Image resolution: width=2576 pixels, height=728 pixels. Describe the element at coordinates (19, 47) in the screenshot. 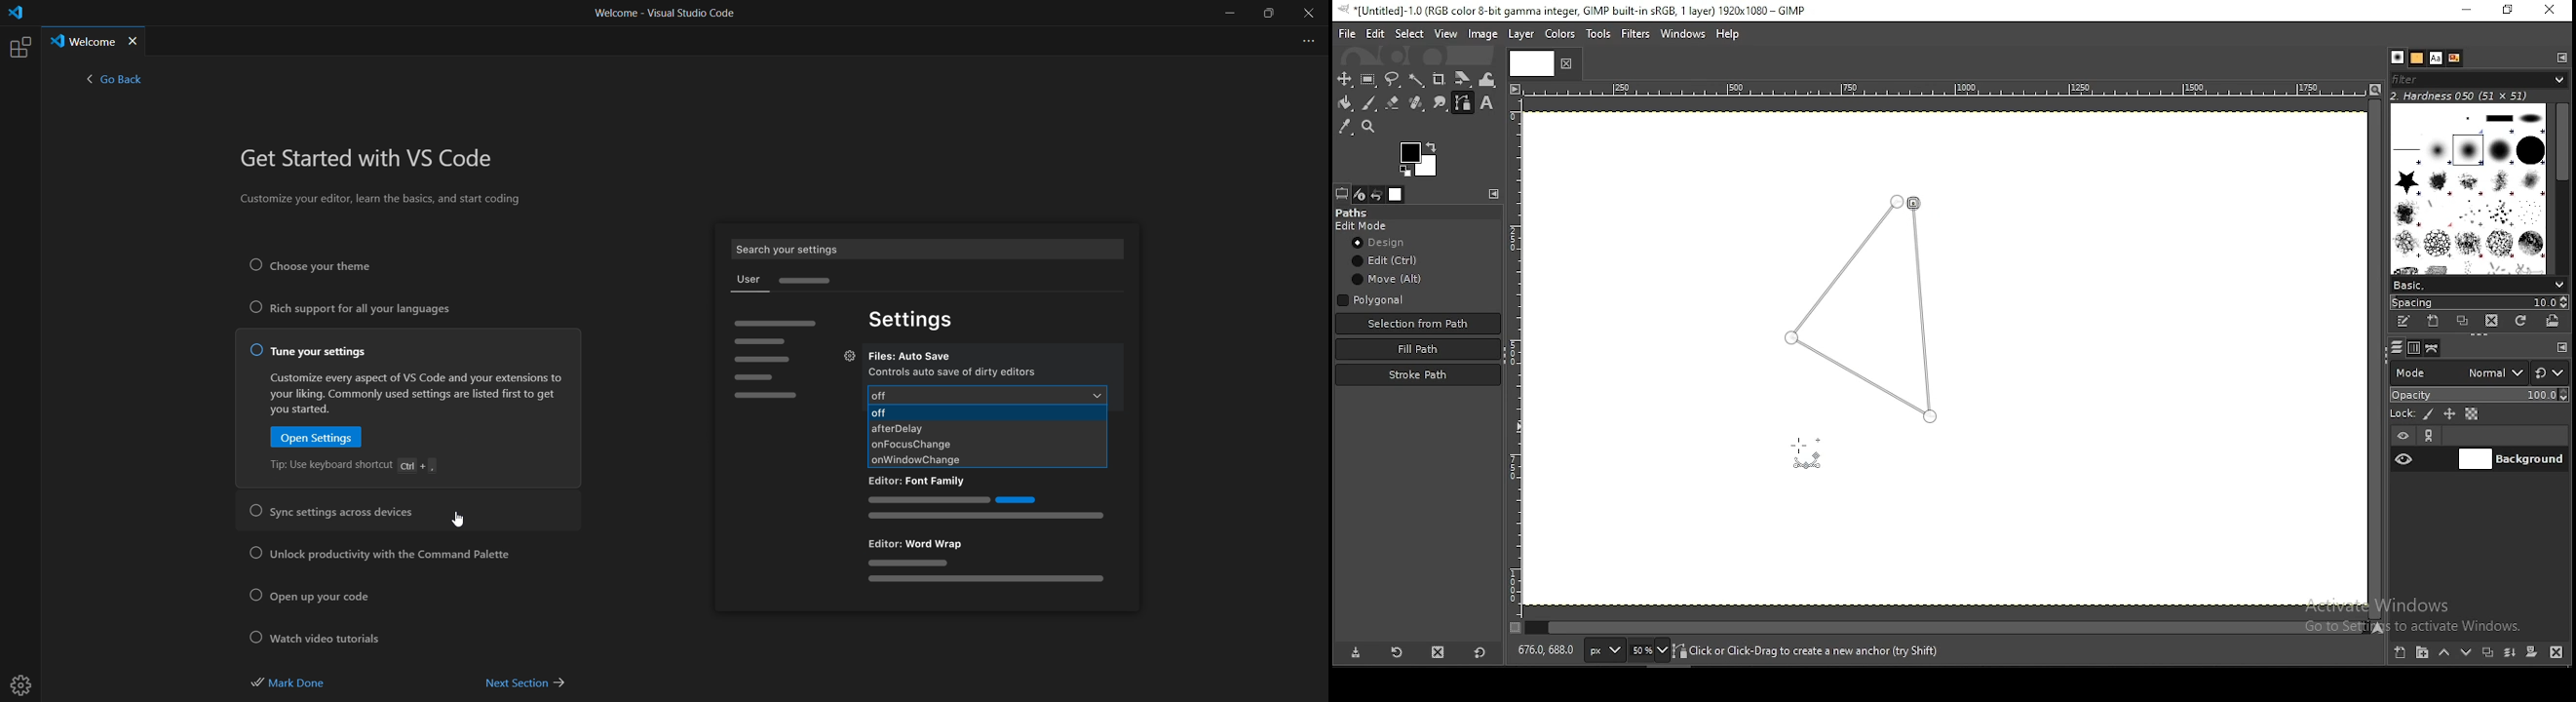

I see `extensions` at that location.